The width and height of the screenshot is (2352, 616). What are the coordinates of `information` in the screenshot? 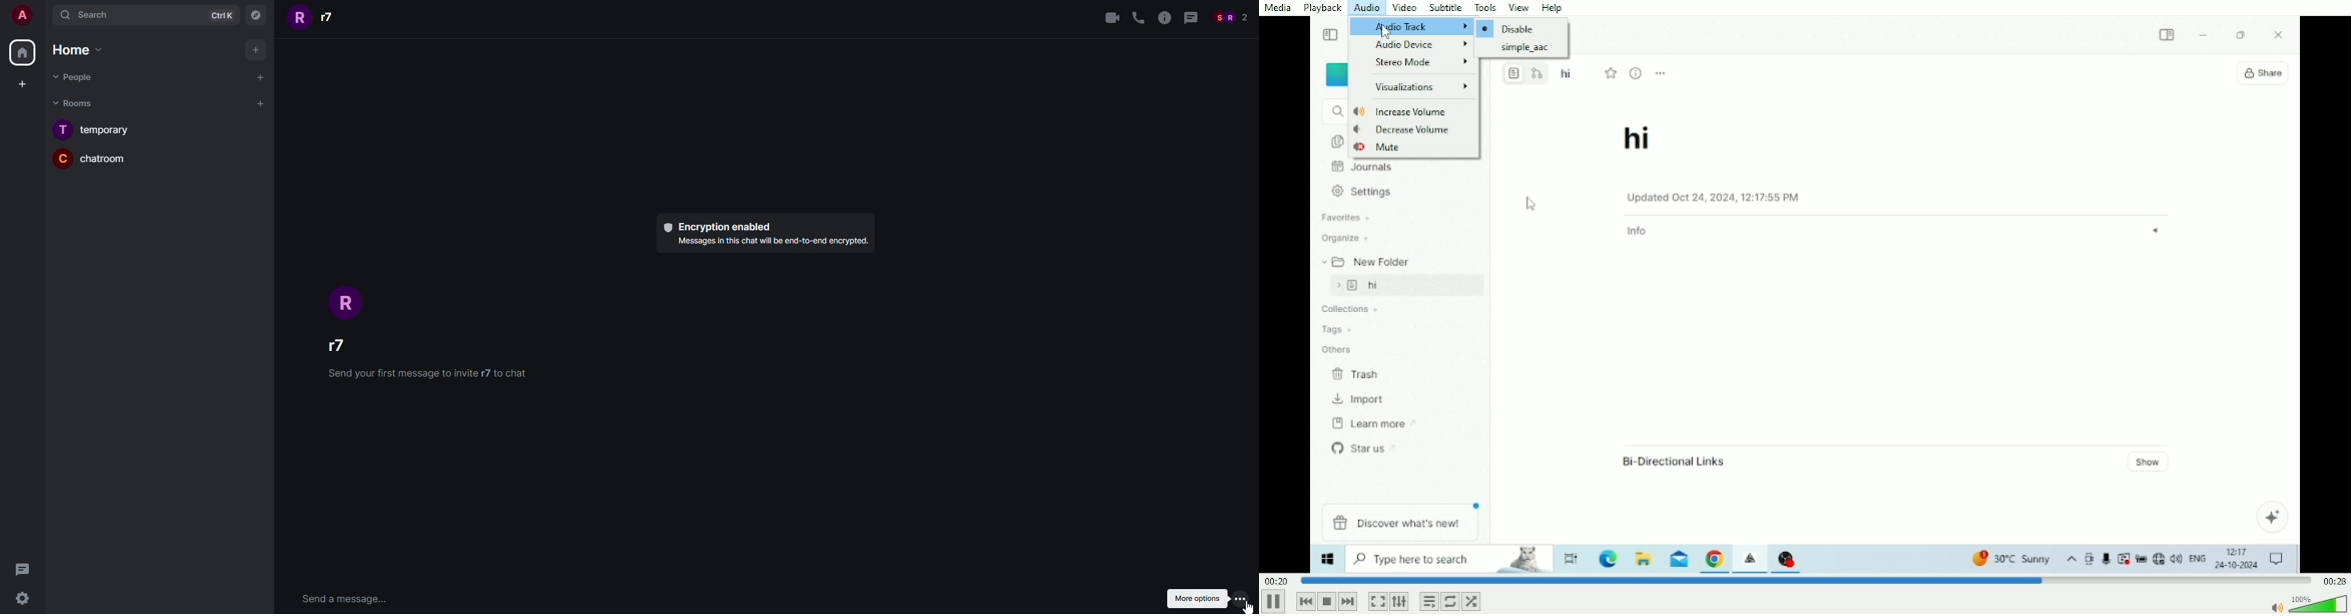 It's located at (1164, 18).